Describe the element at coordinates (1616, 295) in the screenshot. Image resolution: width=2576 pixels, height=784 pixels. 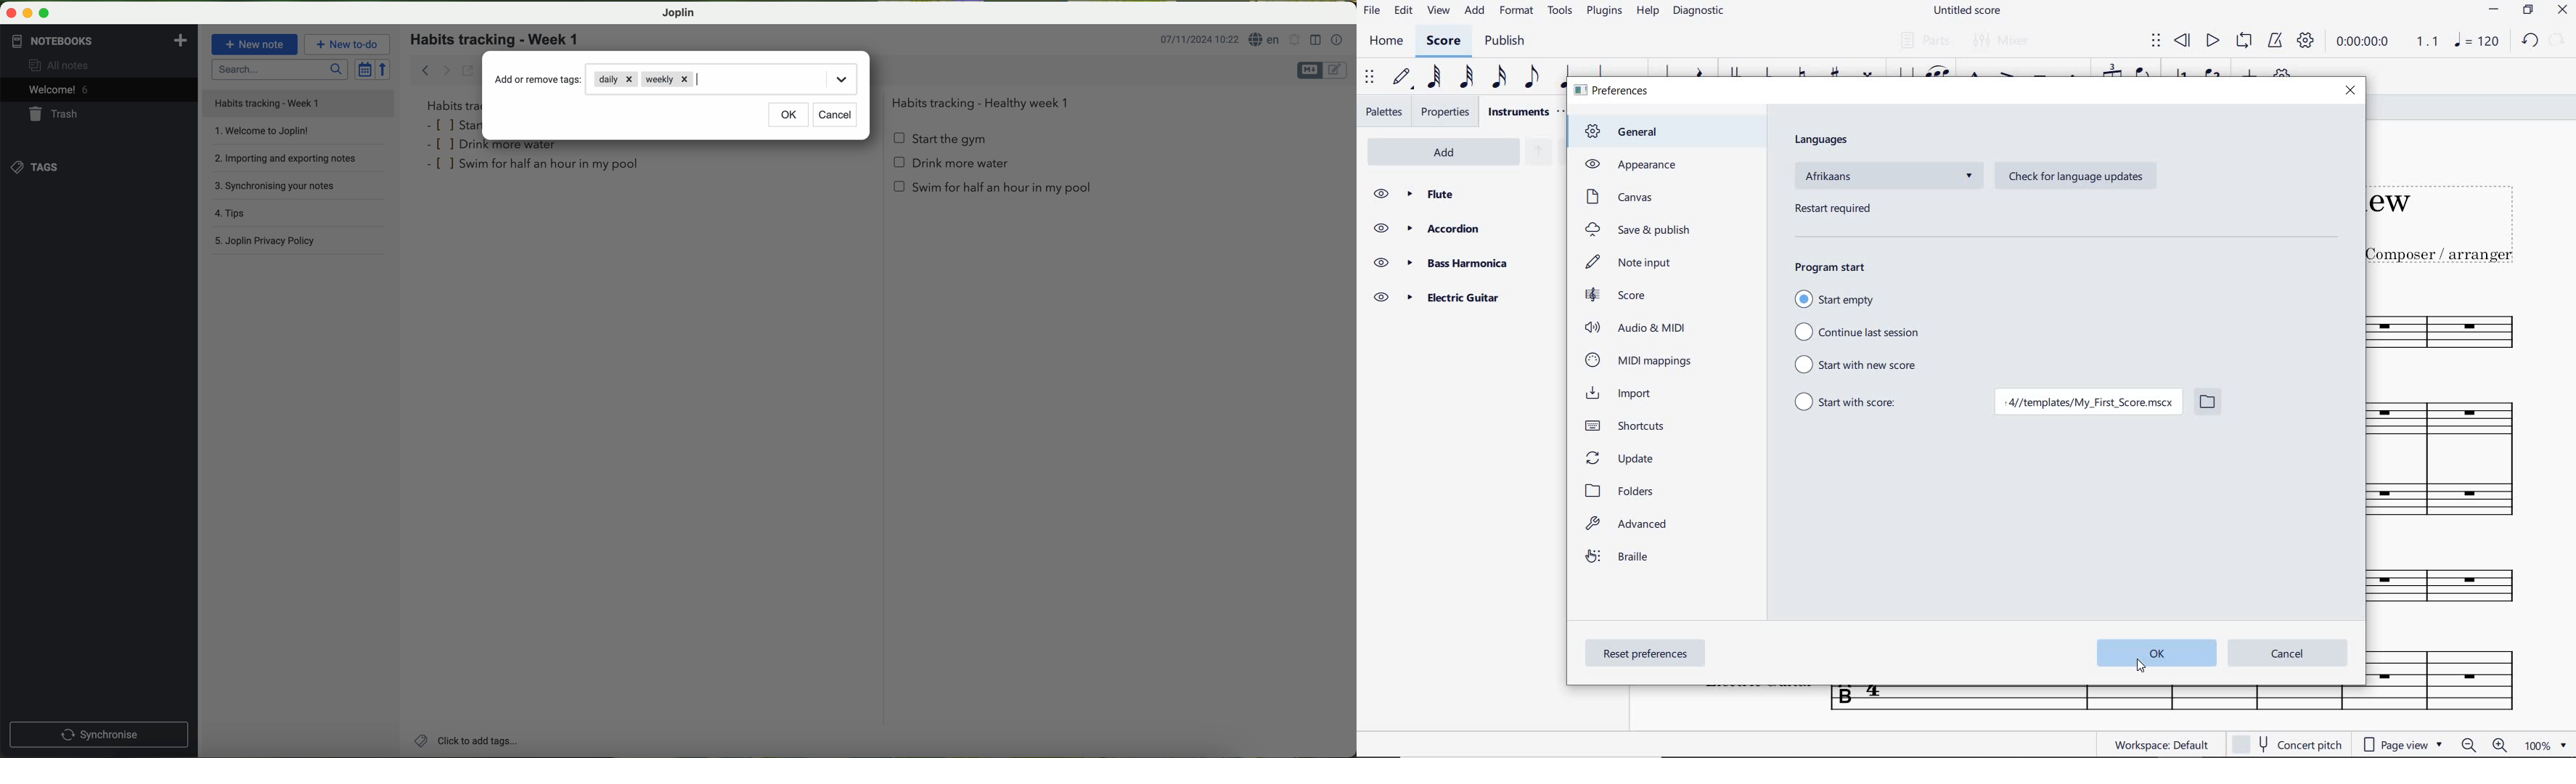
I see `score` at that location.